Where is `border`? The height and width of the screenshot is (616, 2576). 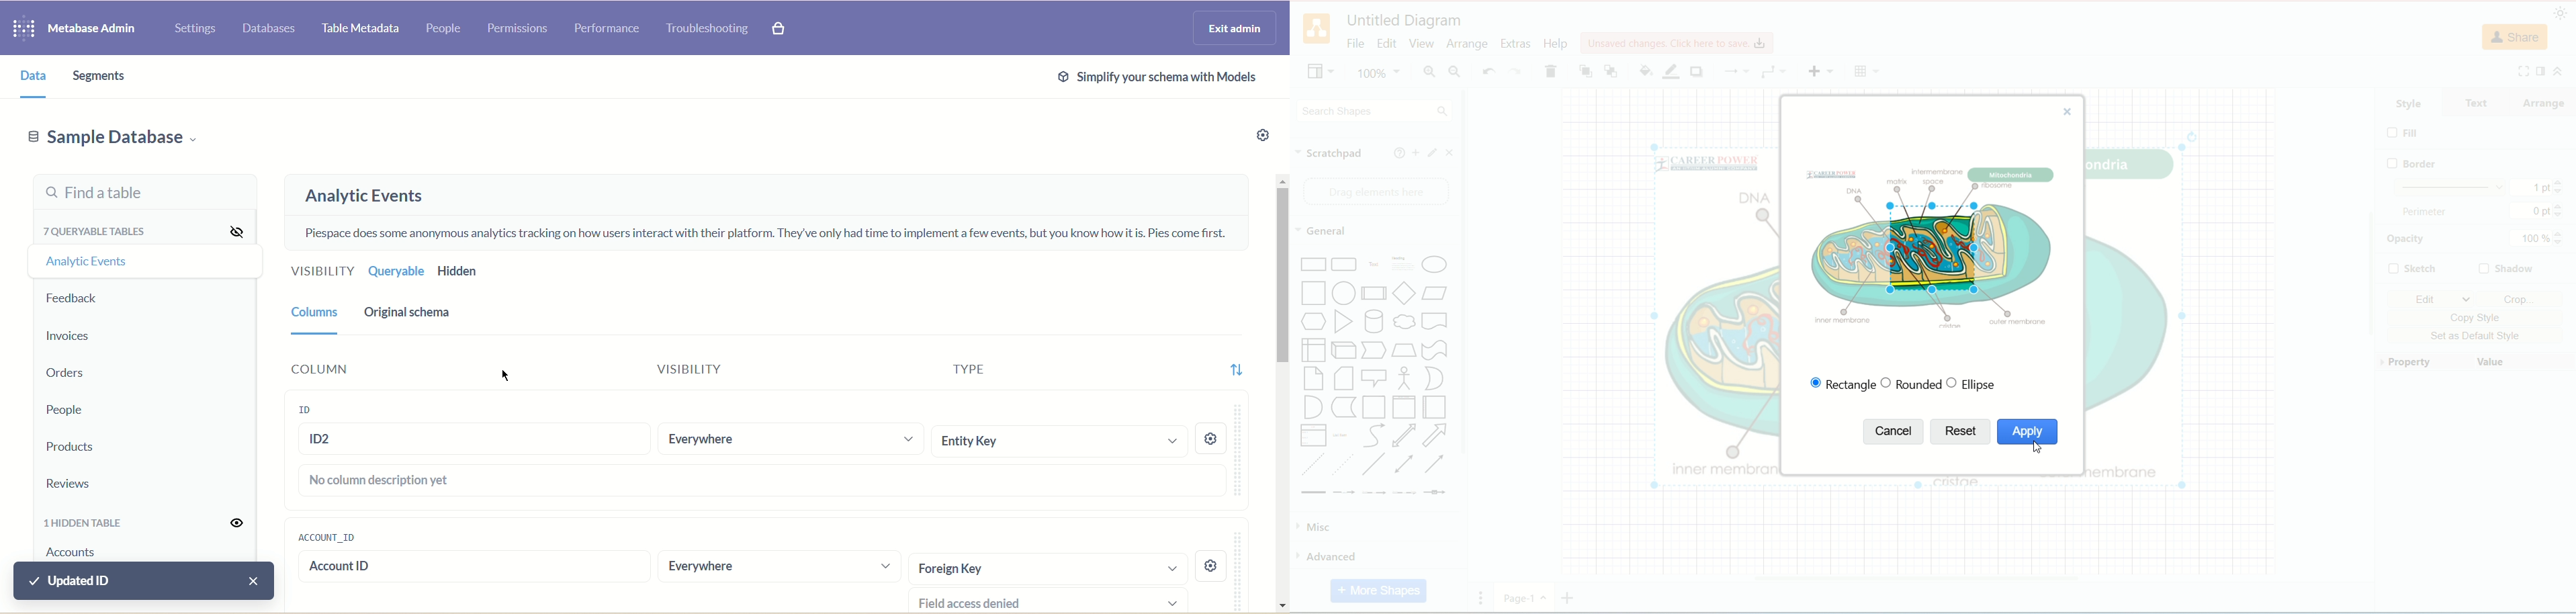
border is located at coordinates (2417, 163).